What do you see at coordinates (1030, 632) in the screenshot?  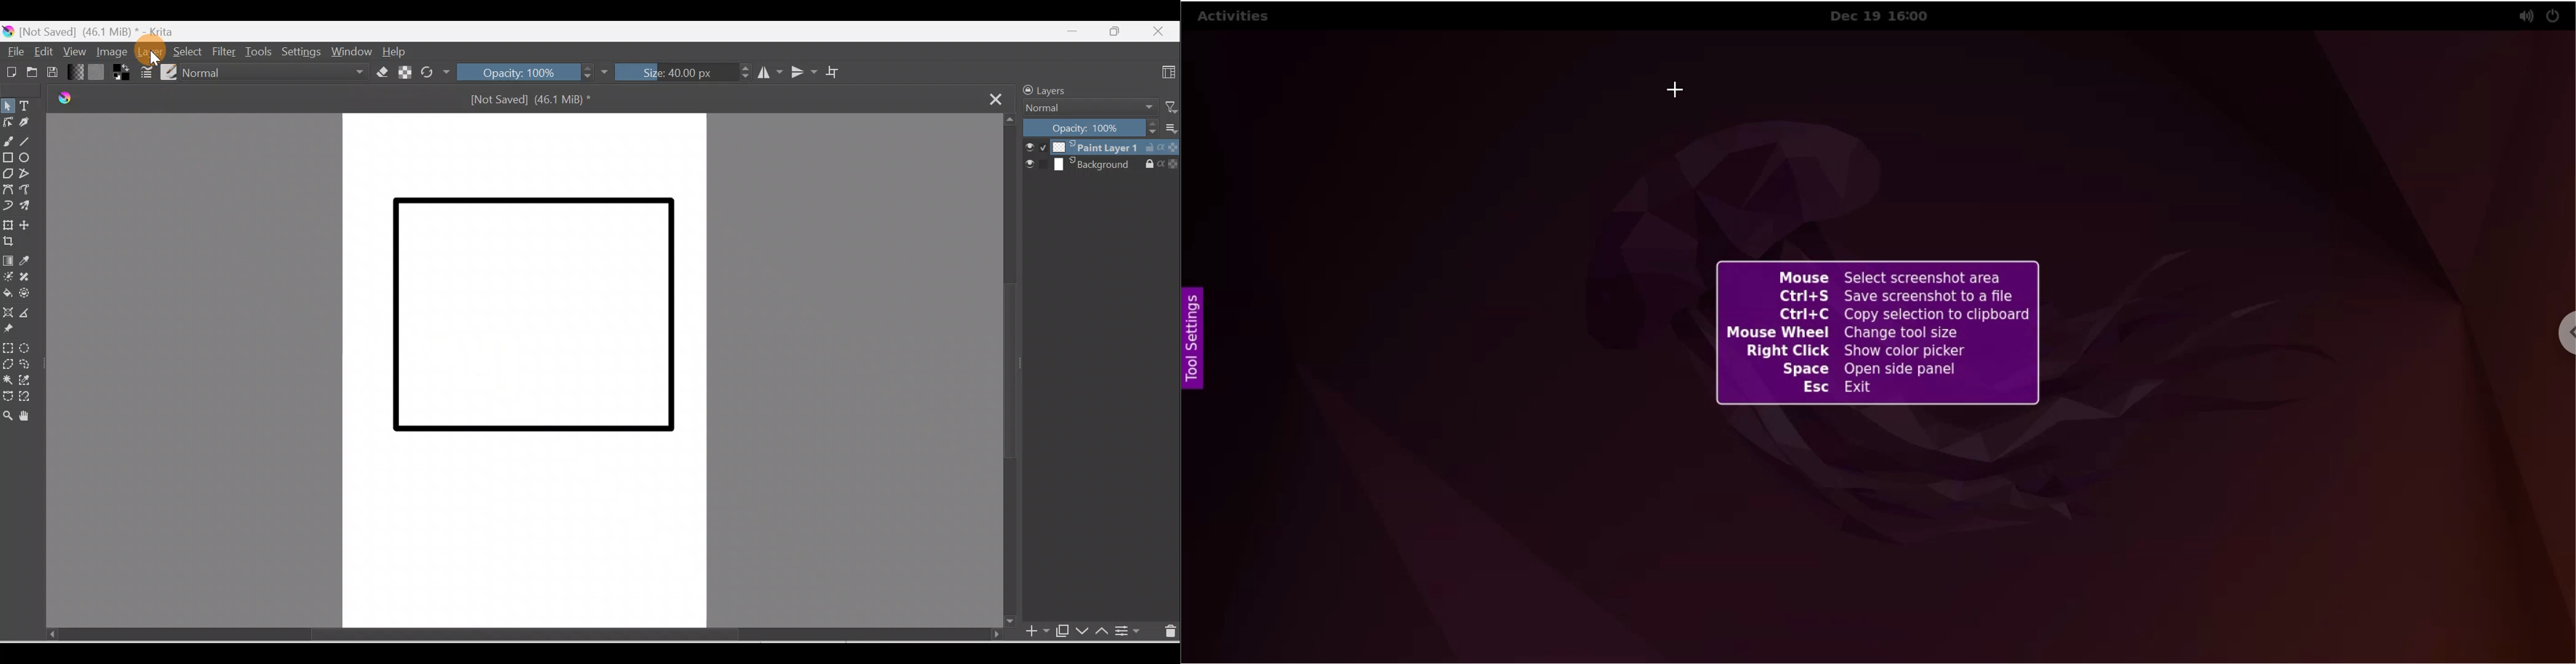 I see `Add layer` at bounding box center [1030, 632].